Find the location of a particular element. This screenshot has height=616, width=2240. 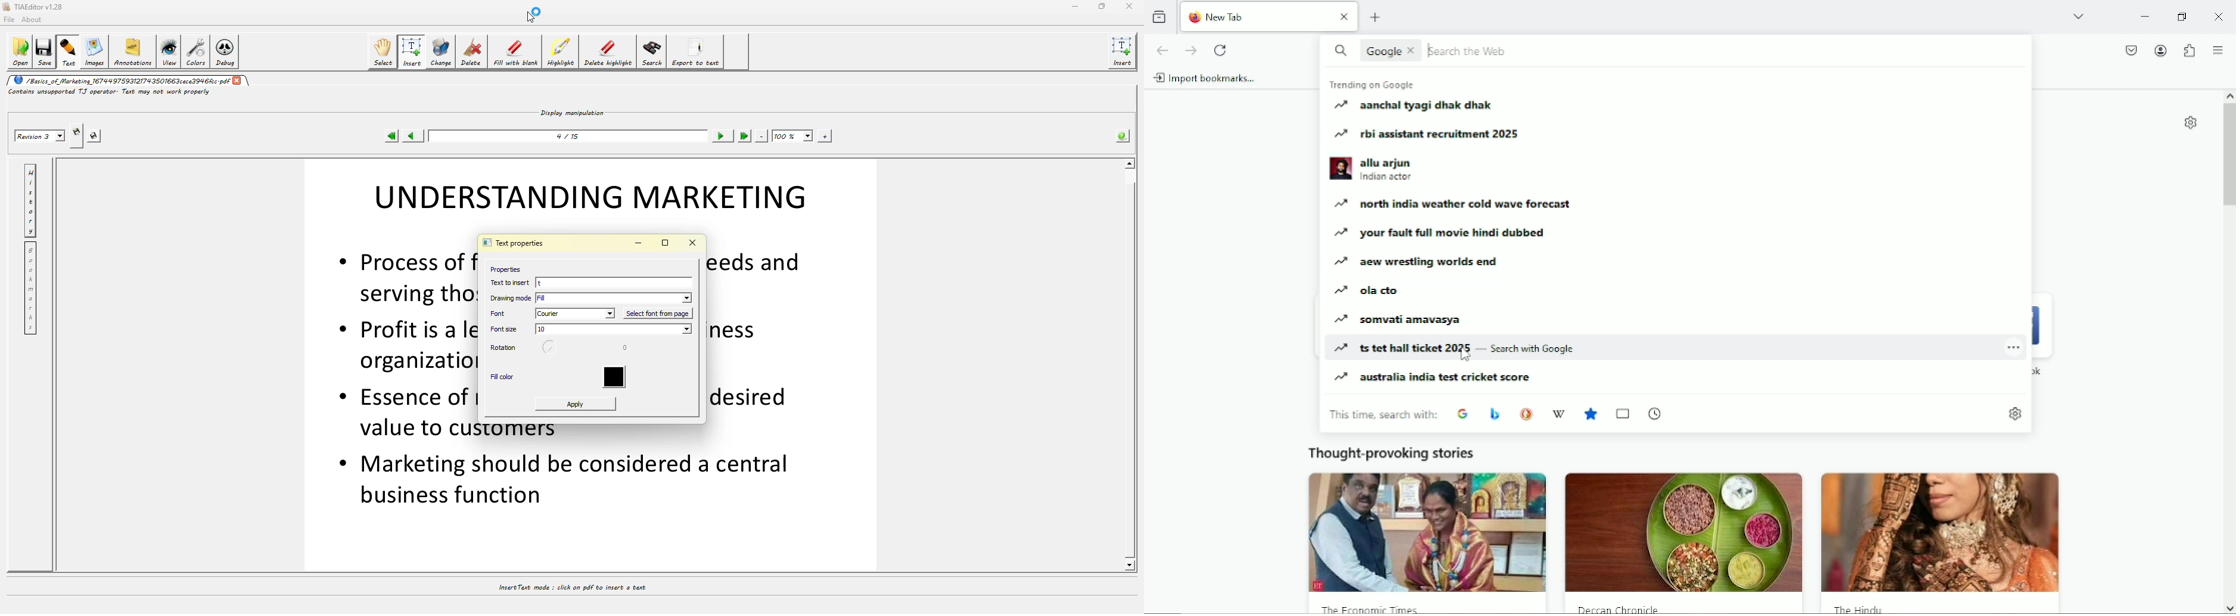

open is located at coordinates (21, 52).